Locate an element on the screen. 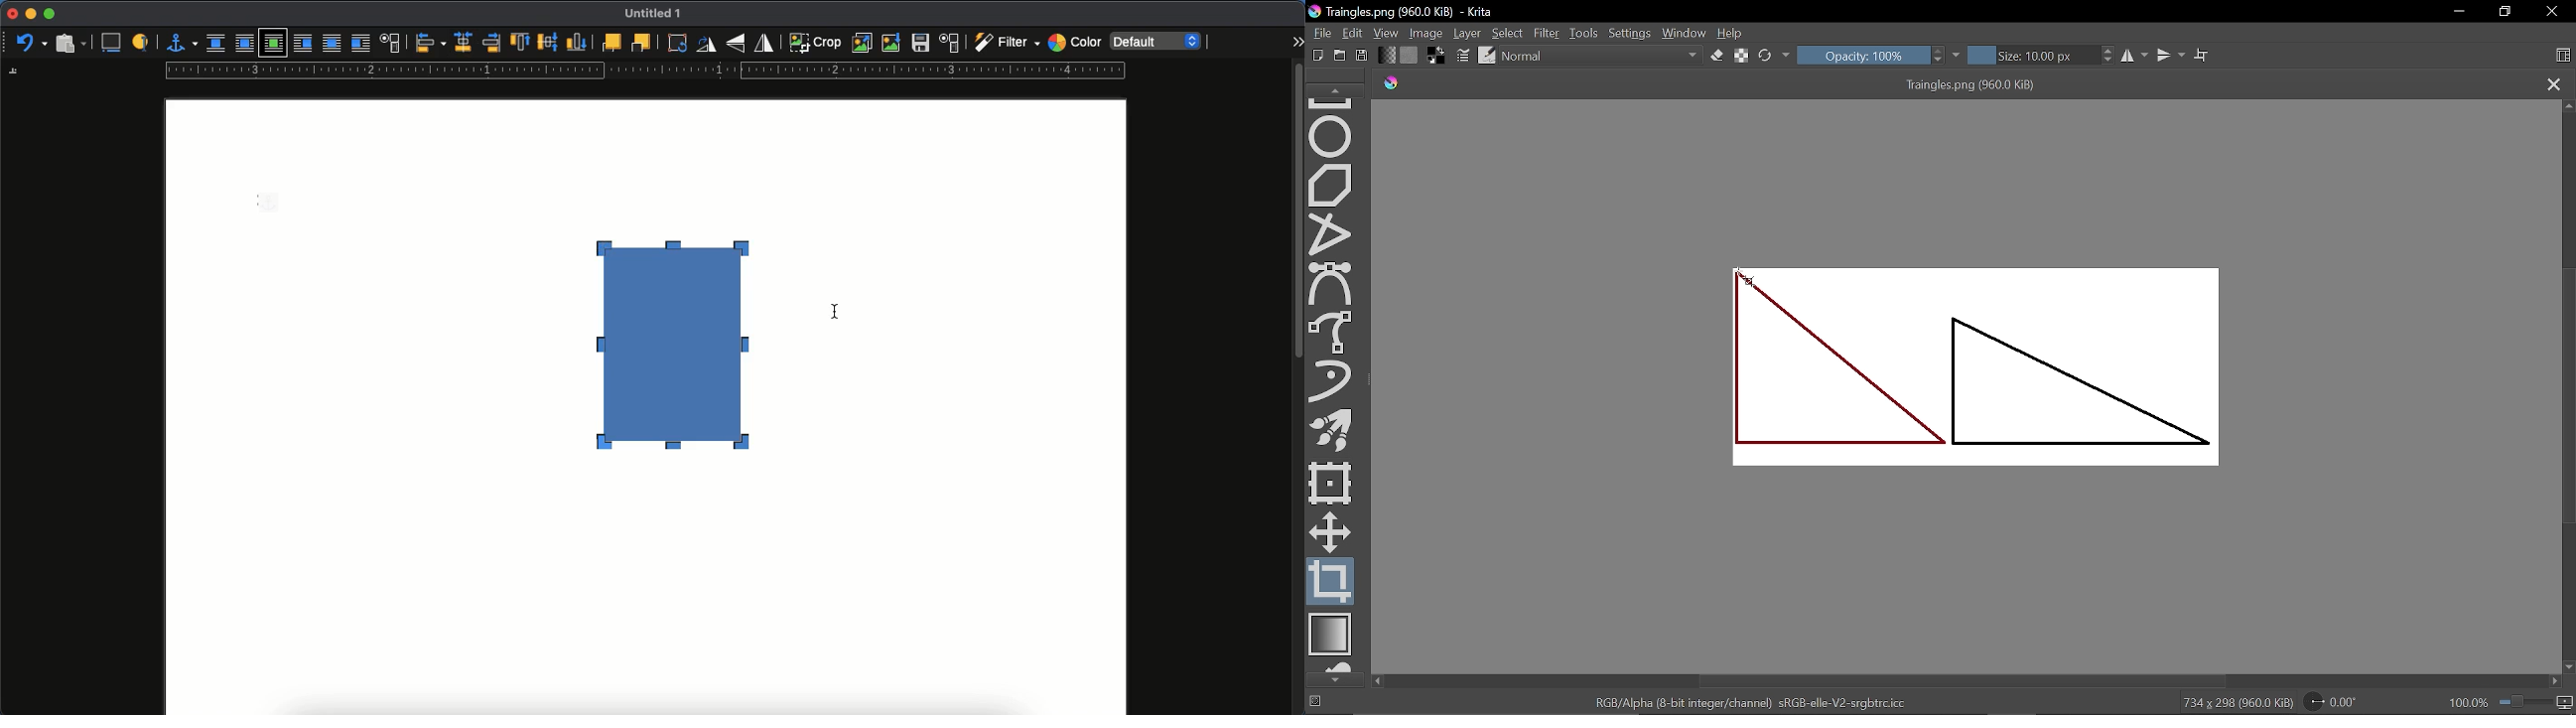  to front is located at coordinates (610, 43).